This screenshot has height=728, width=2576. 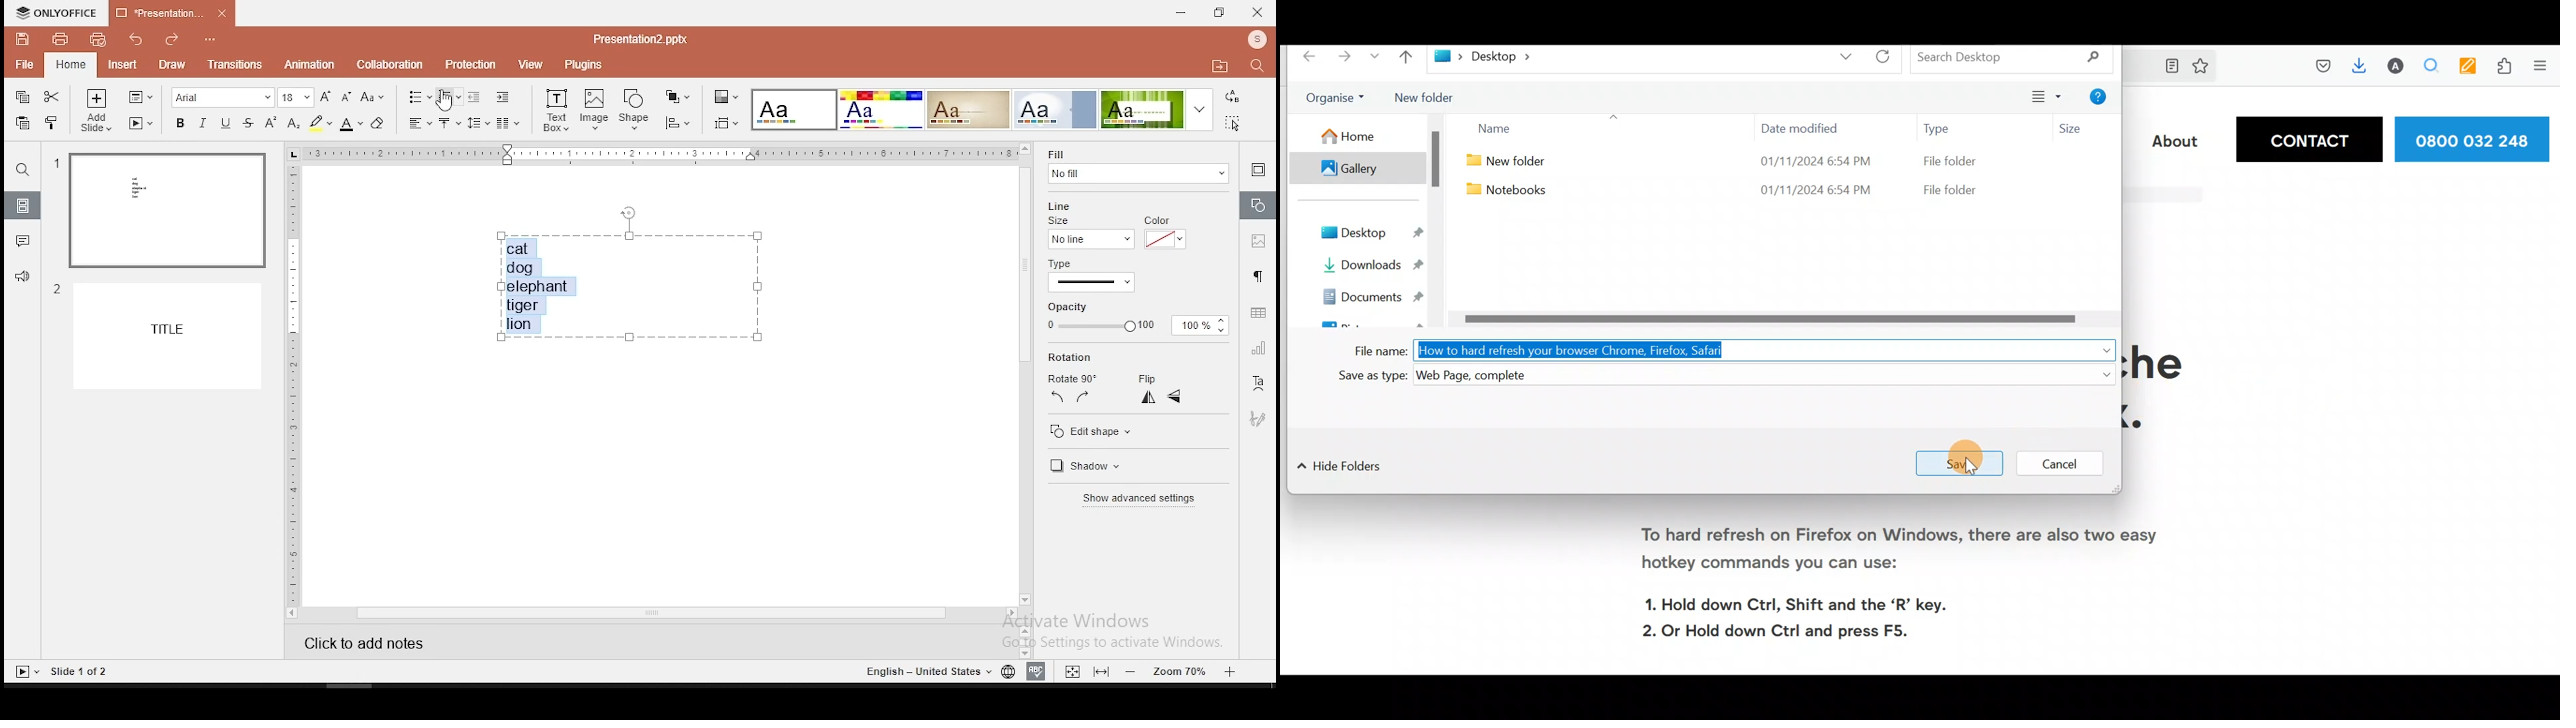 I want to click on add slide, so click(x=94, y=110).